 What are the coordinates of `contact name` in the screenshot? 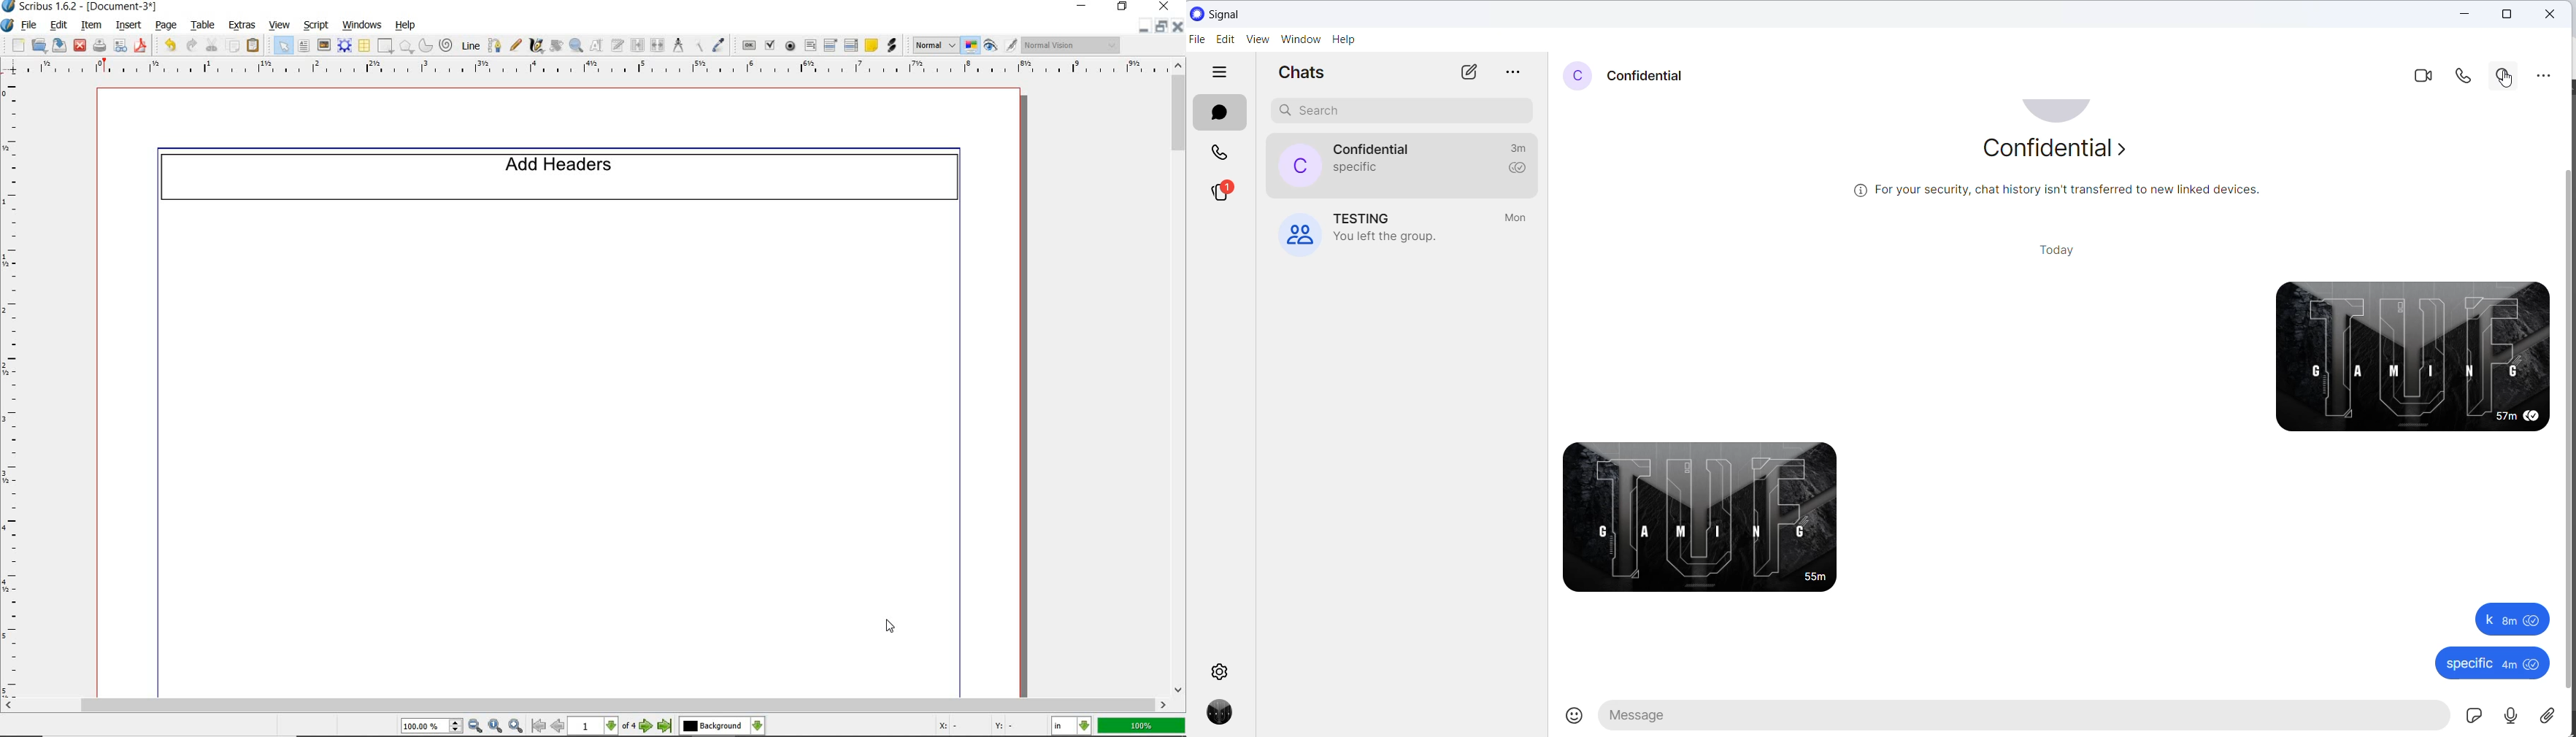 It's located at (1647, 77).